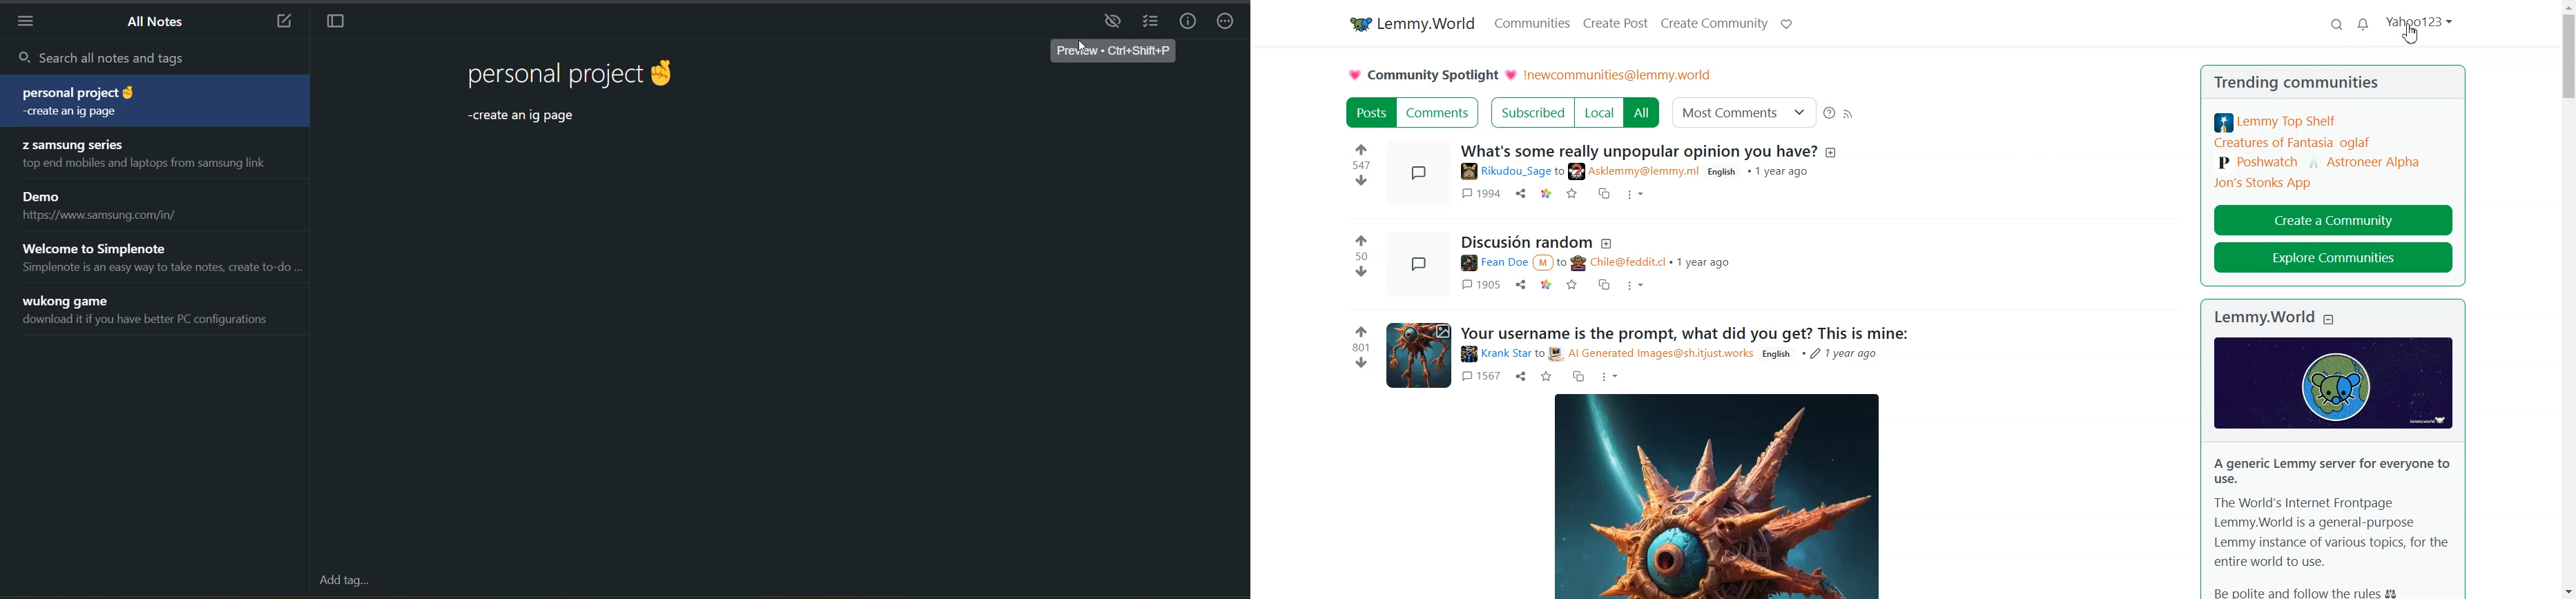 The height and width of the screenshot is (616, 2576). I want to click on upvote, so click(1359, 332).